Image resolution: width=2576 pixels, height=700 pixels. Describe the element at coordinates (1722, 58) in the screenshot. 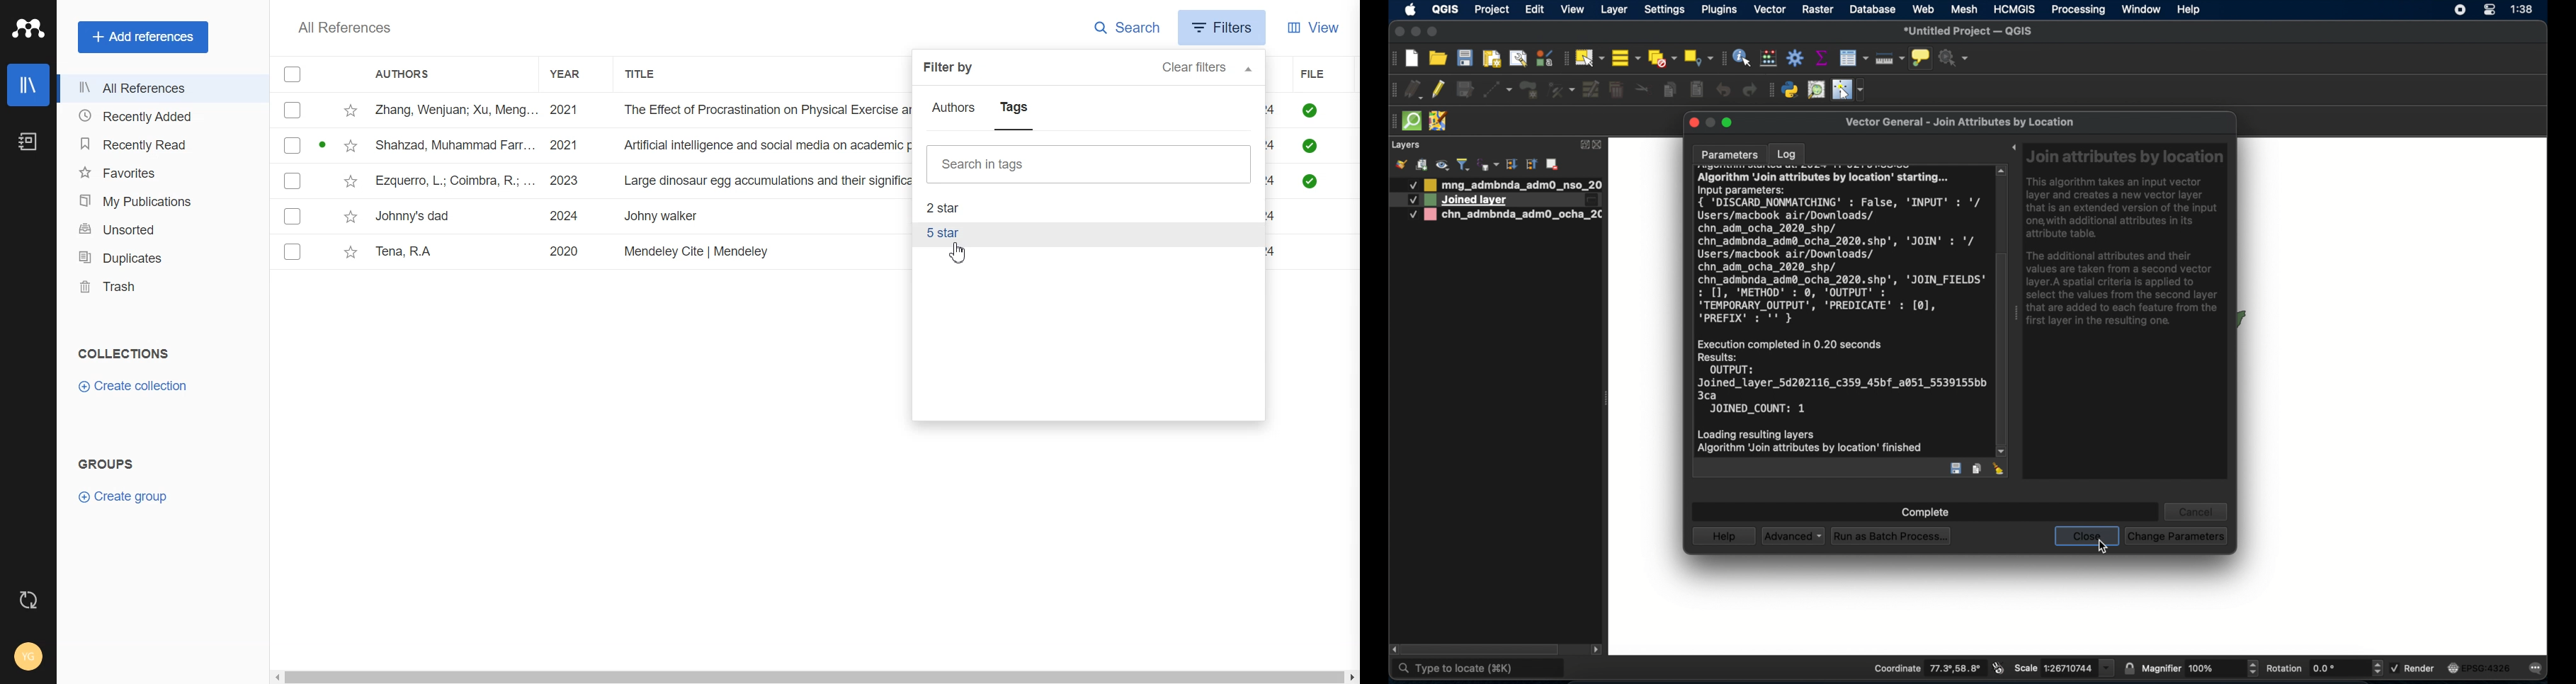

I see `attributes toolbar` at that location.